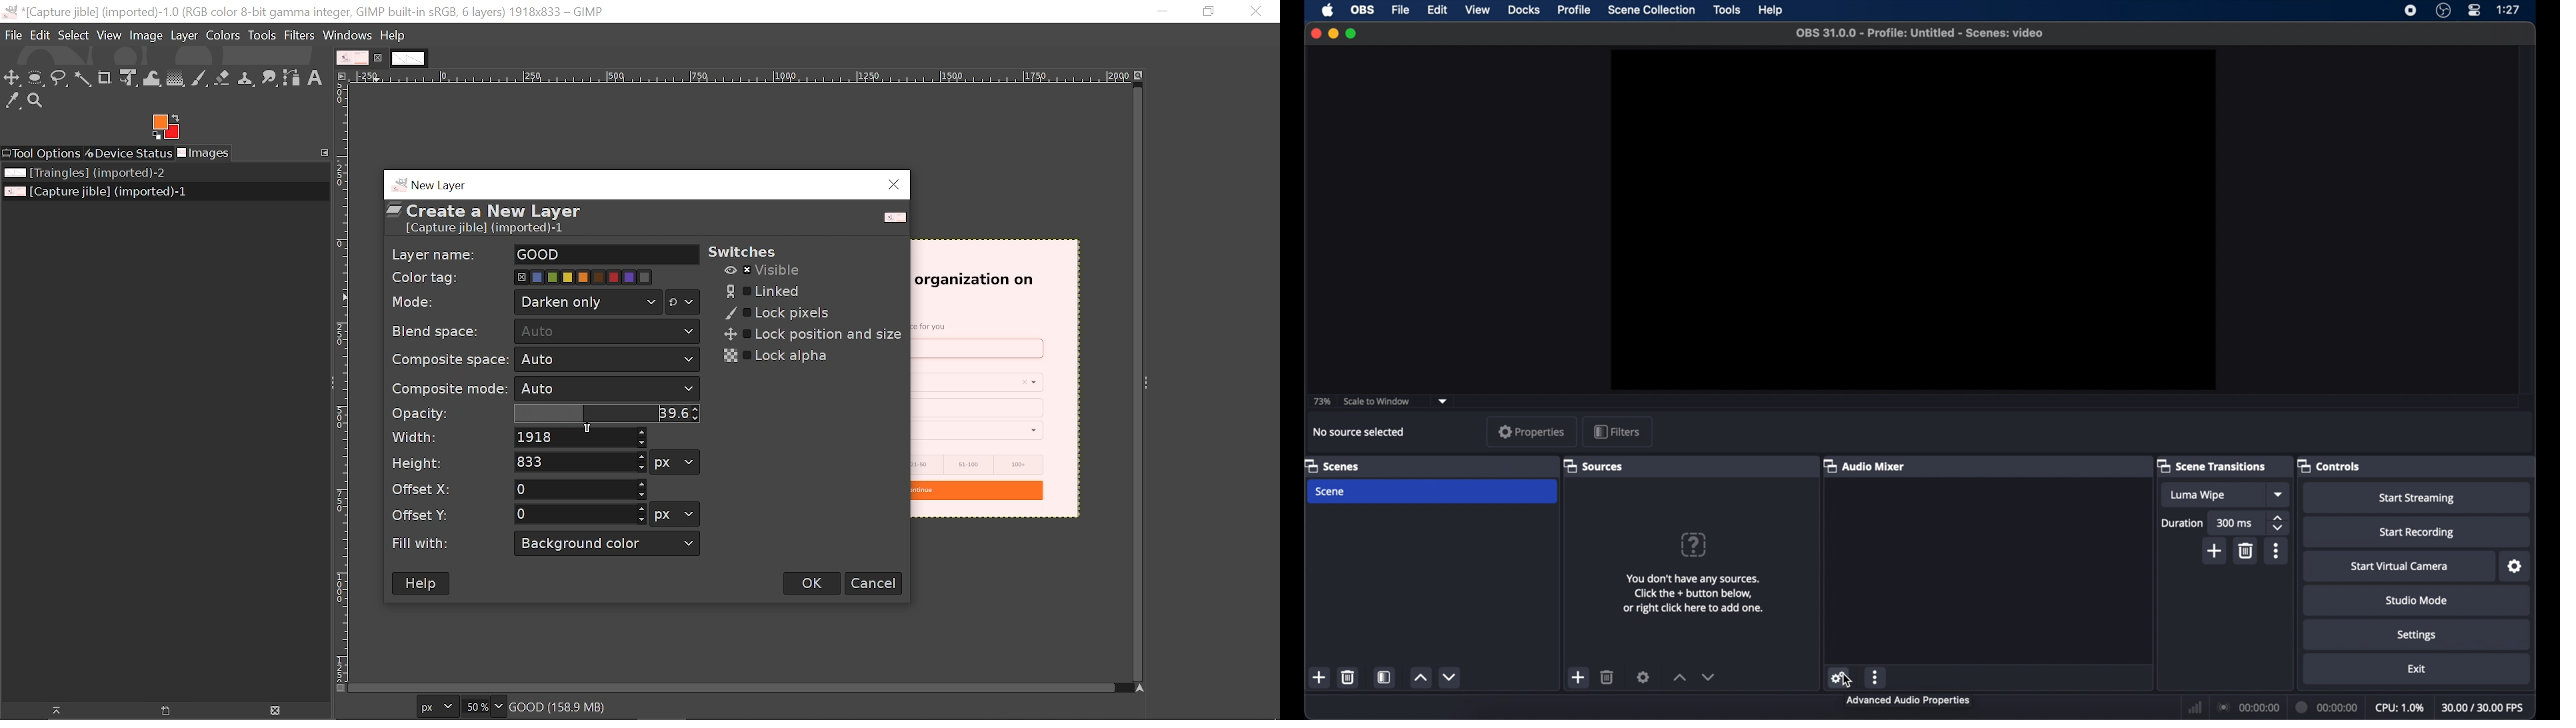 This screenshot has width=2576, height=728. Describe the element at coordinates (585, 705) in the screenshot. I see `good (158.9MB)` at that location.